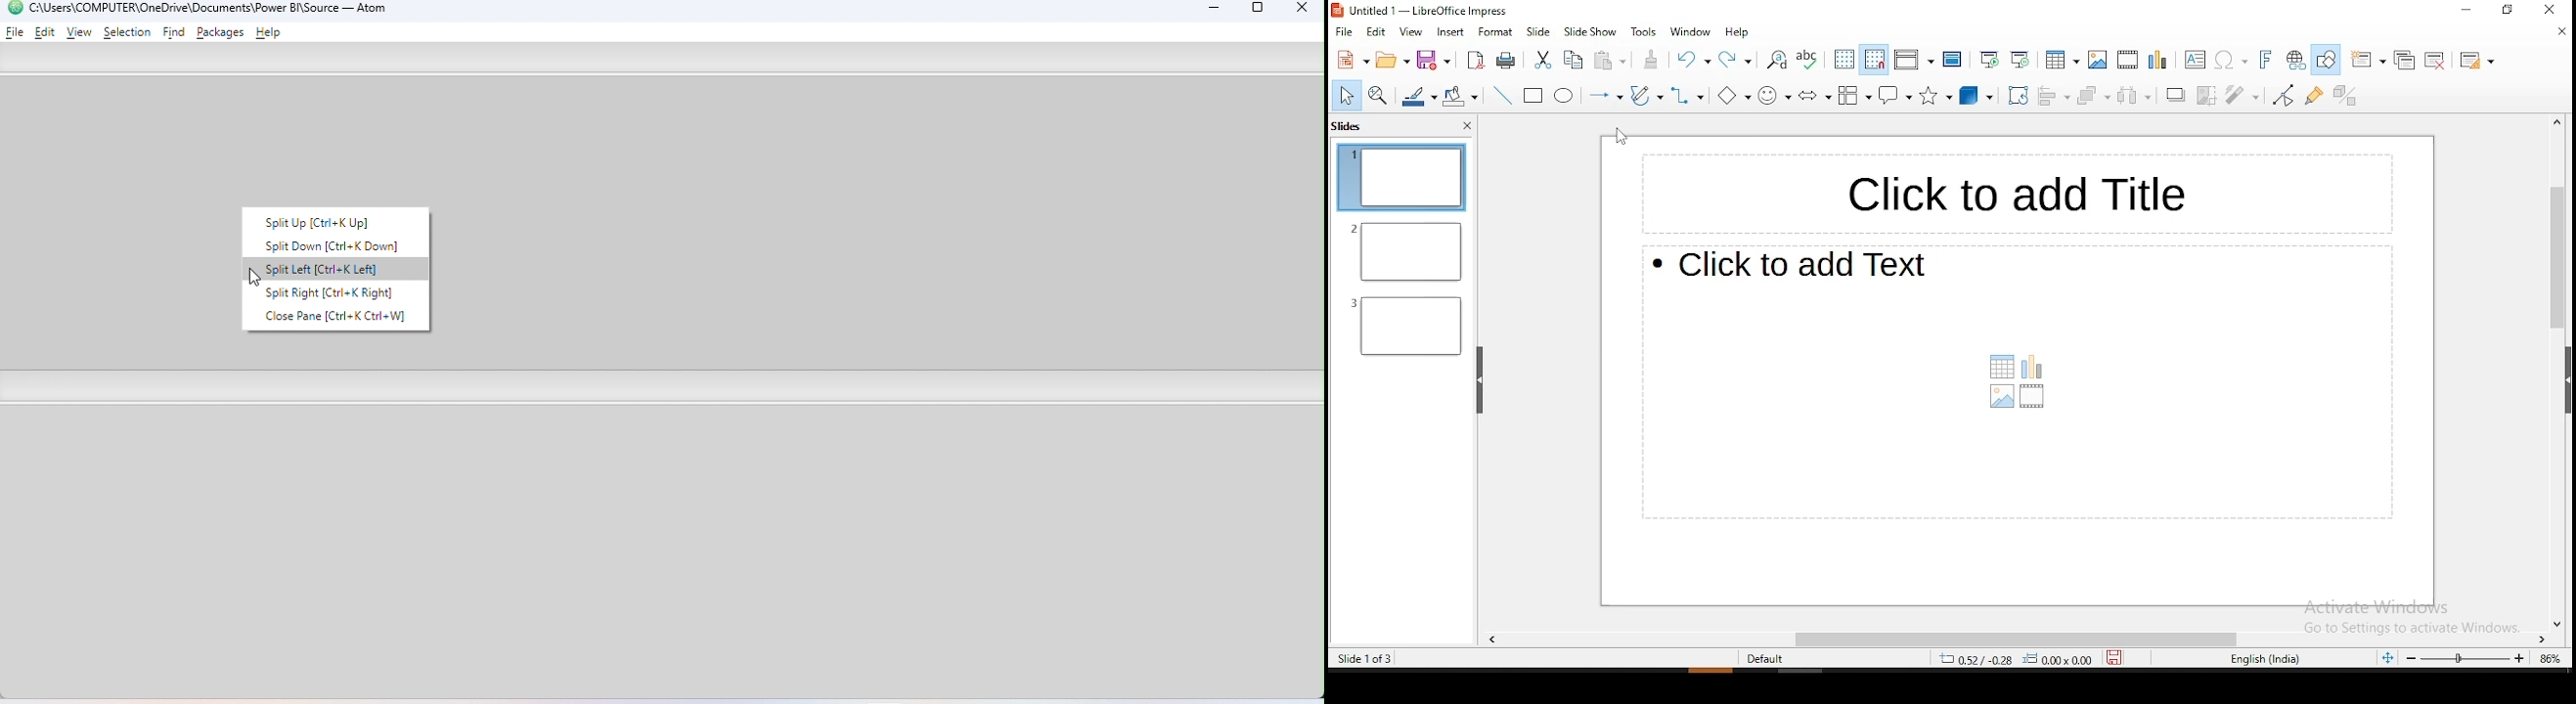 This screenshot has height=728, width=2576. Describe the element at coordinates (176, 33) in the screenshot. I see `Find` at that location.